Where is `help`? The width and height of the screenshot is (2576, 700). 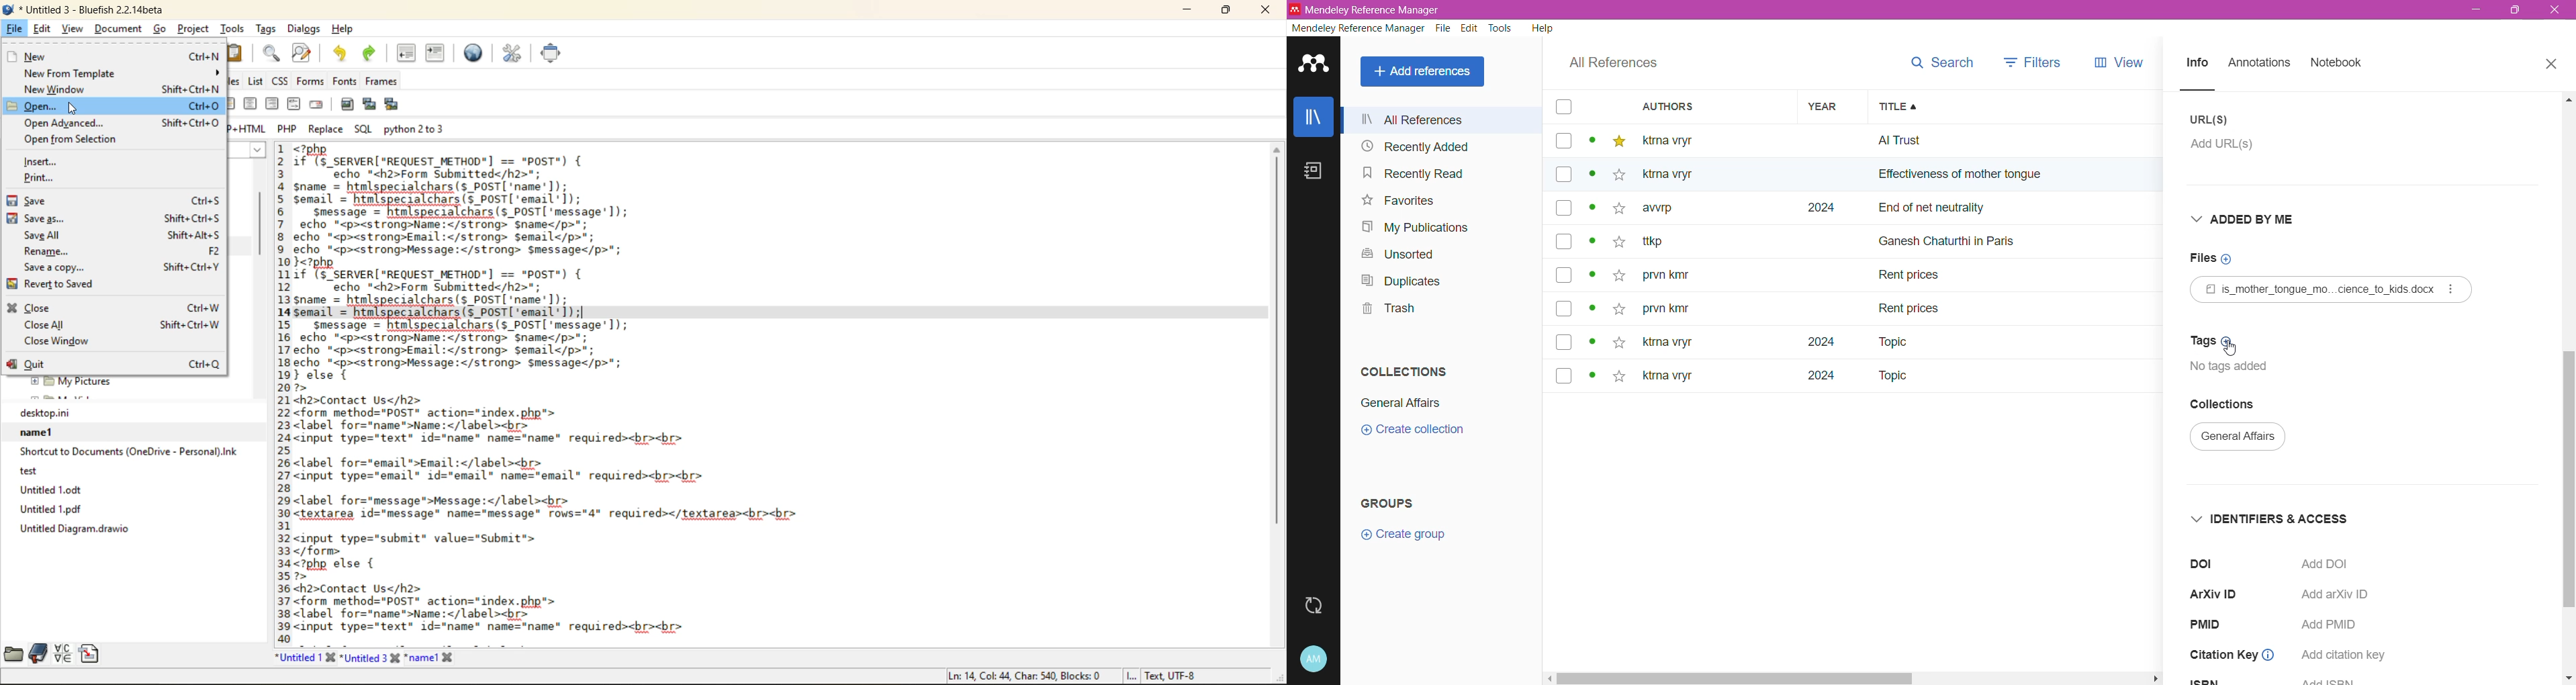 help is located at coordinates (342, 29).